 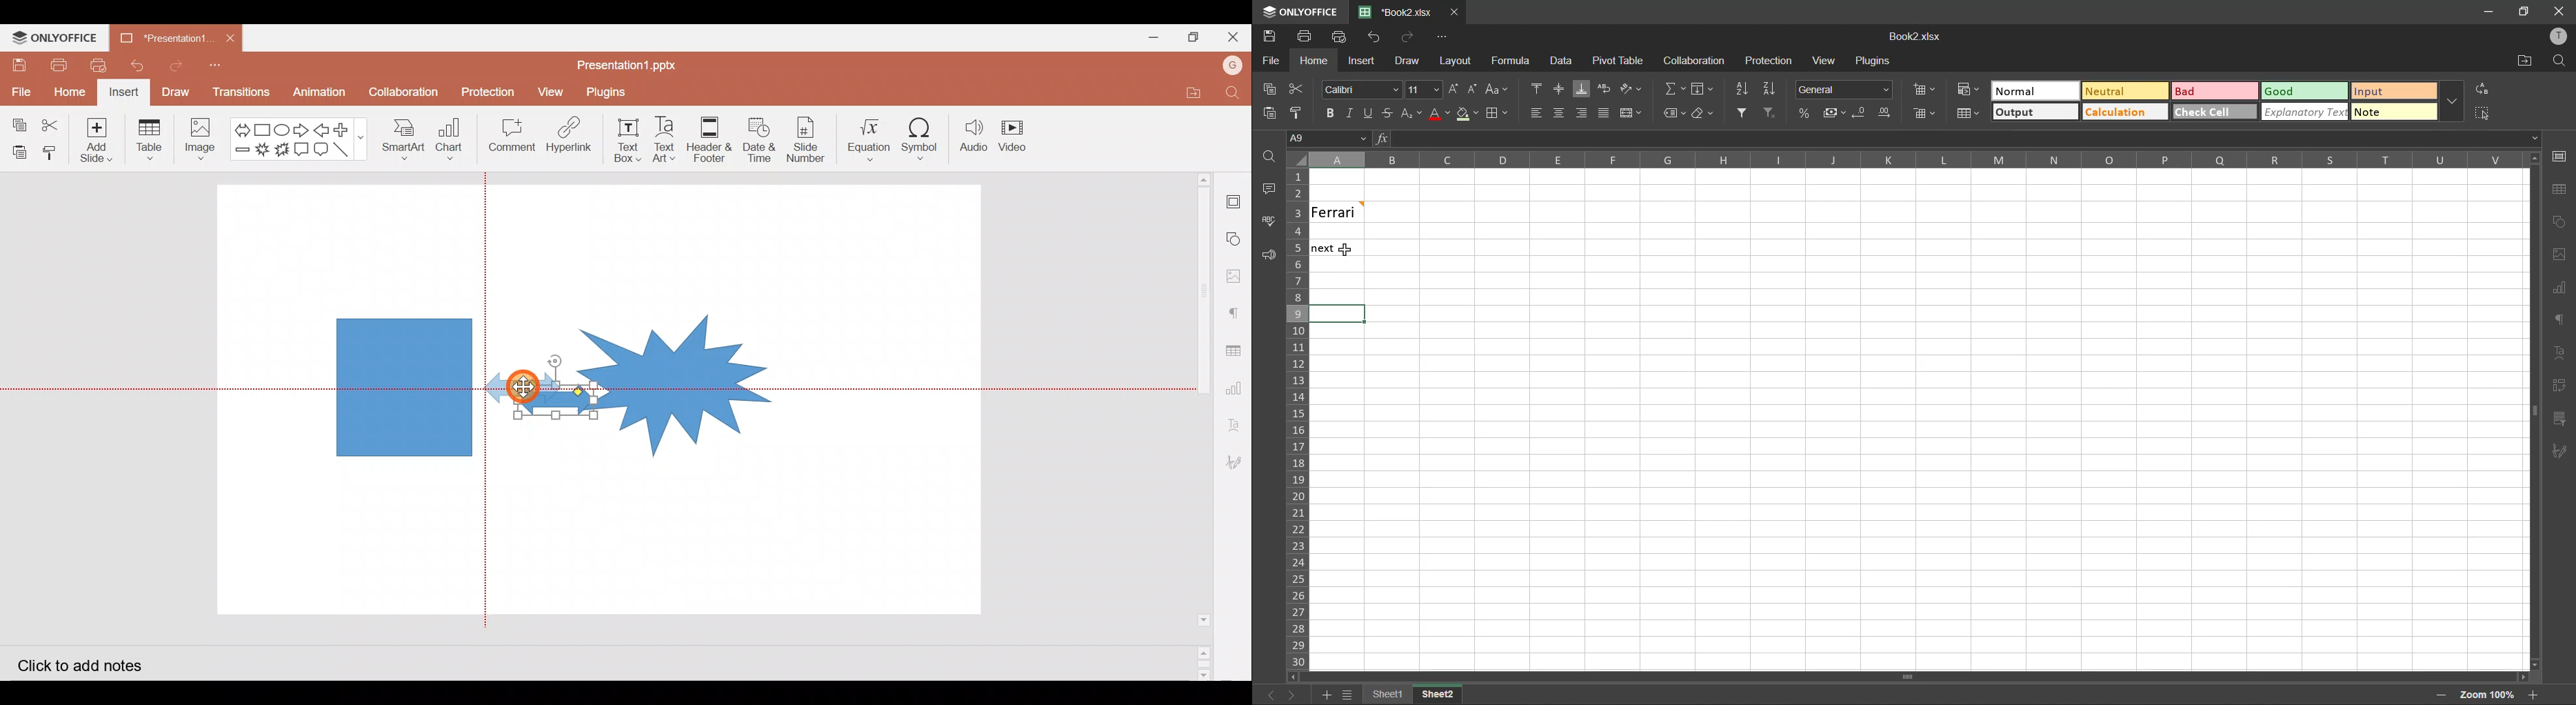 I want to click on Transitions, so click(x=239, y=93).